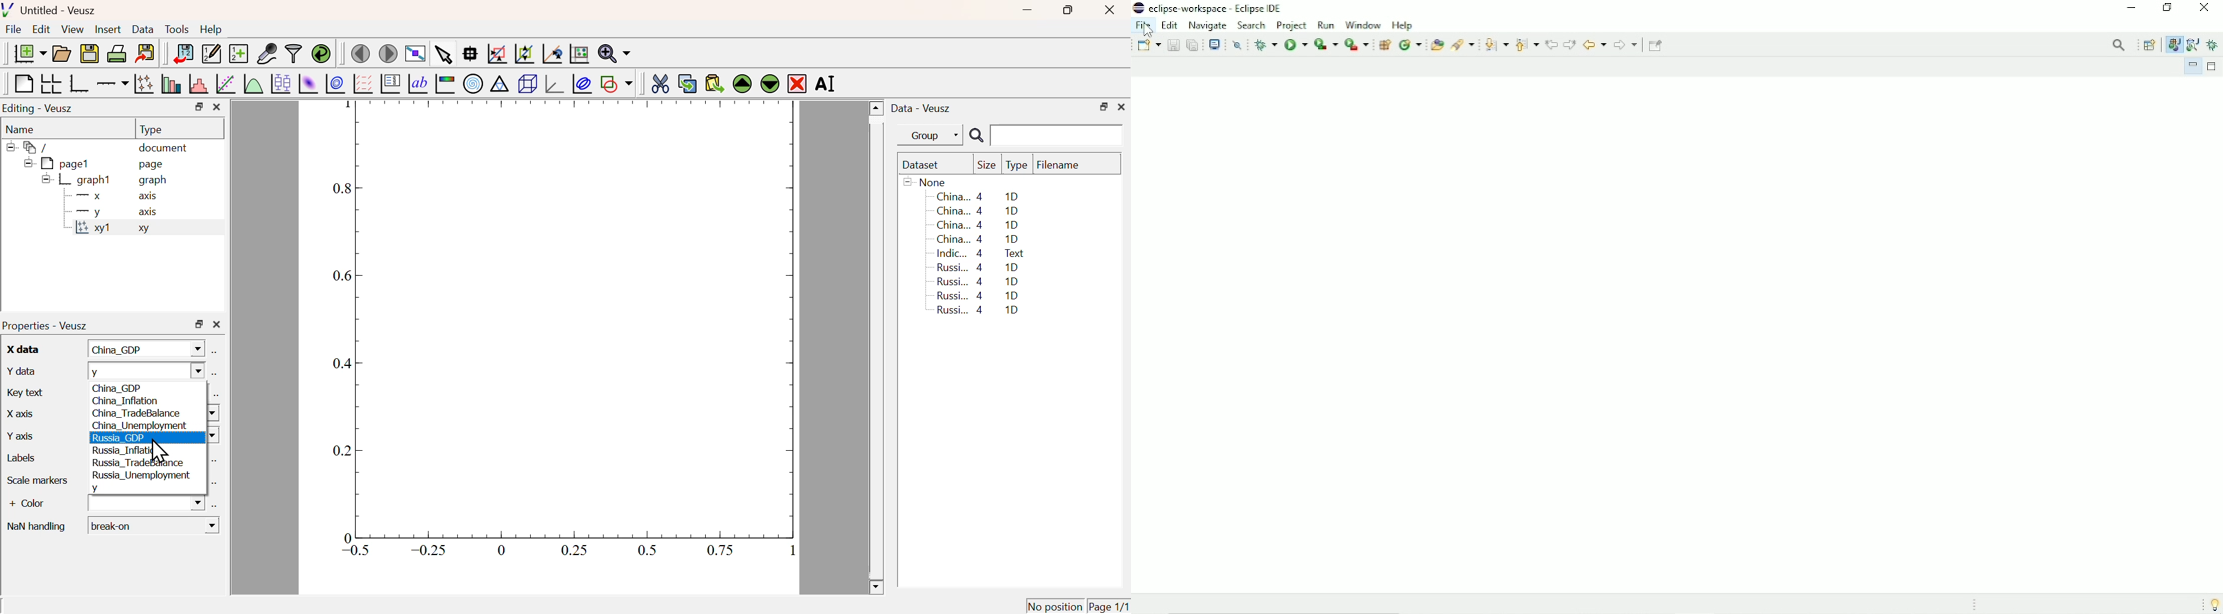 This screenshot has width=2240, height=616. Describe the element at coordinates (199, 324) in the screenshot. I see `Restore Down` at that location.